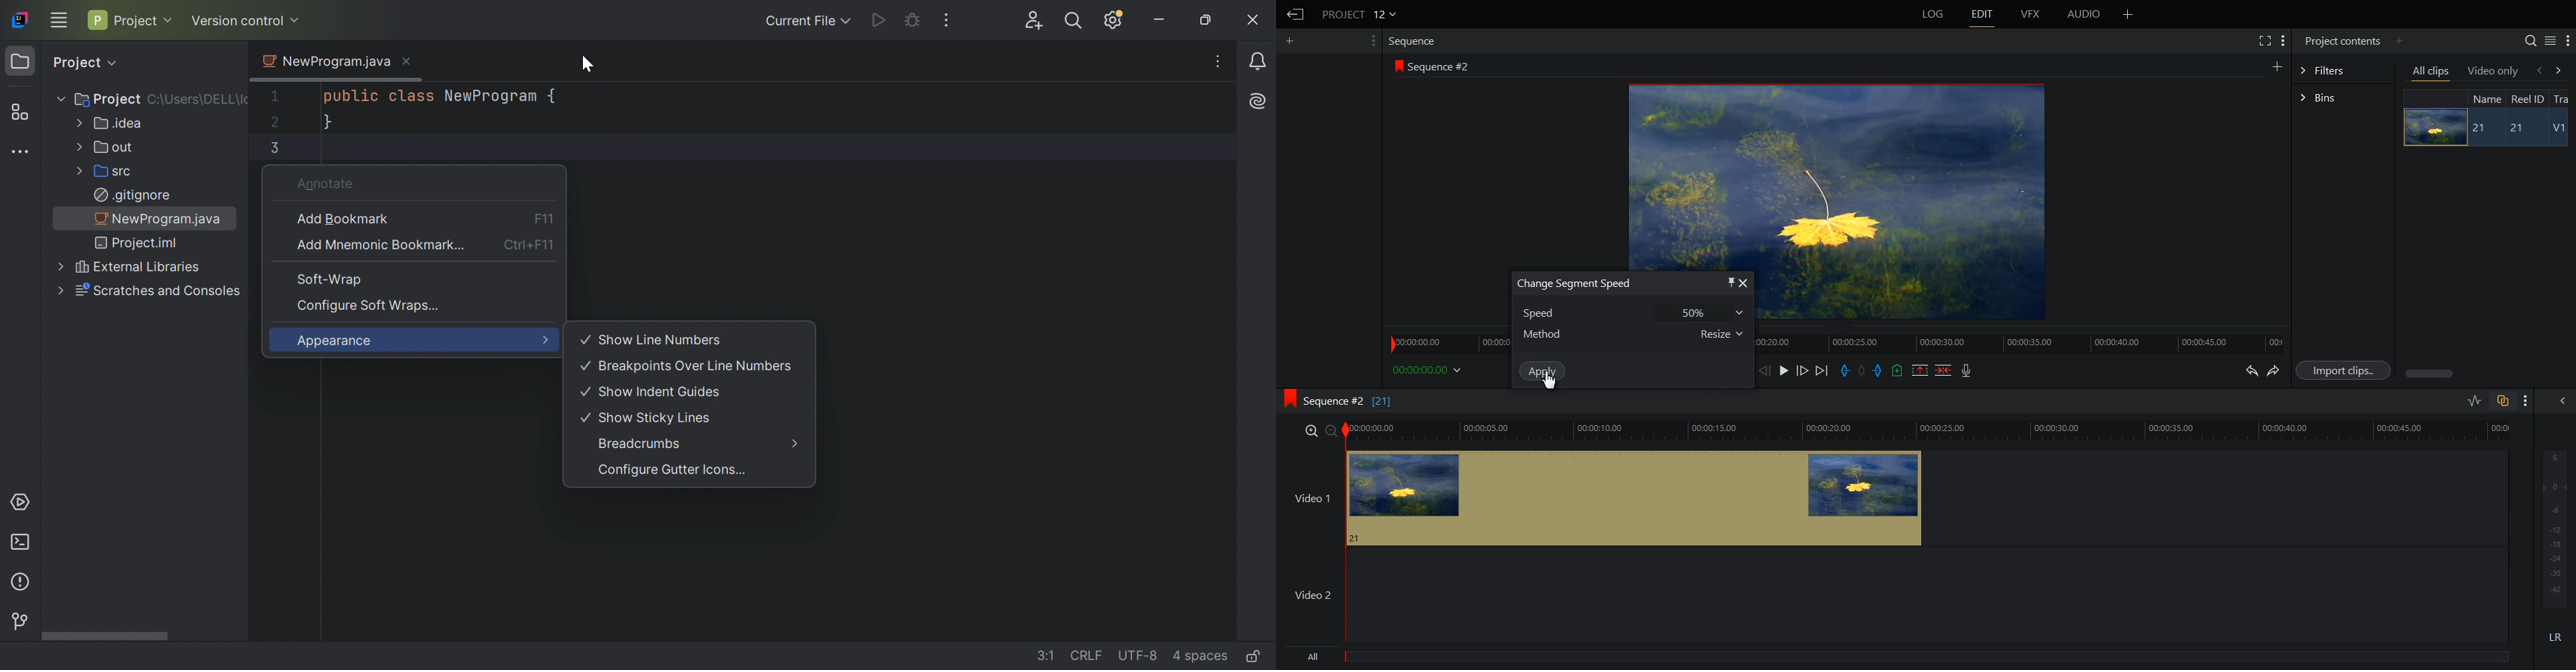 This screenshot has width=2576, height=672. I want to click on Cursor, so click(1552, 384).